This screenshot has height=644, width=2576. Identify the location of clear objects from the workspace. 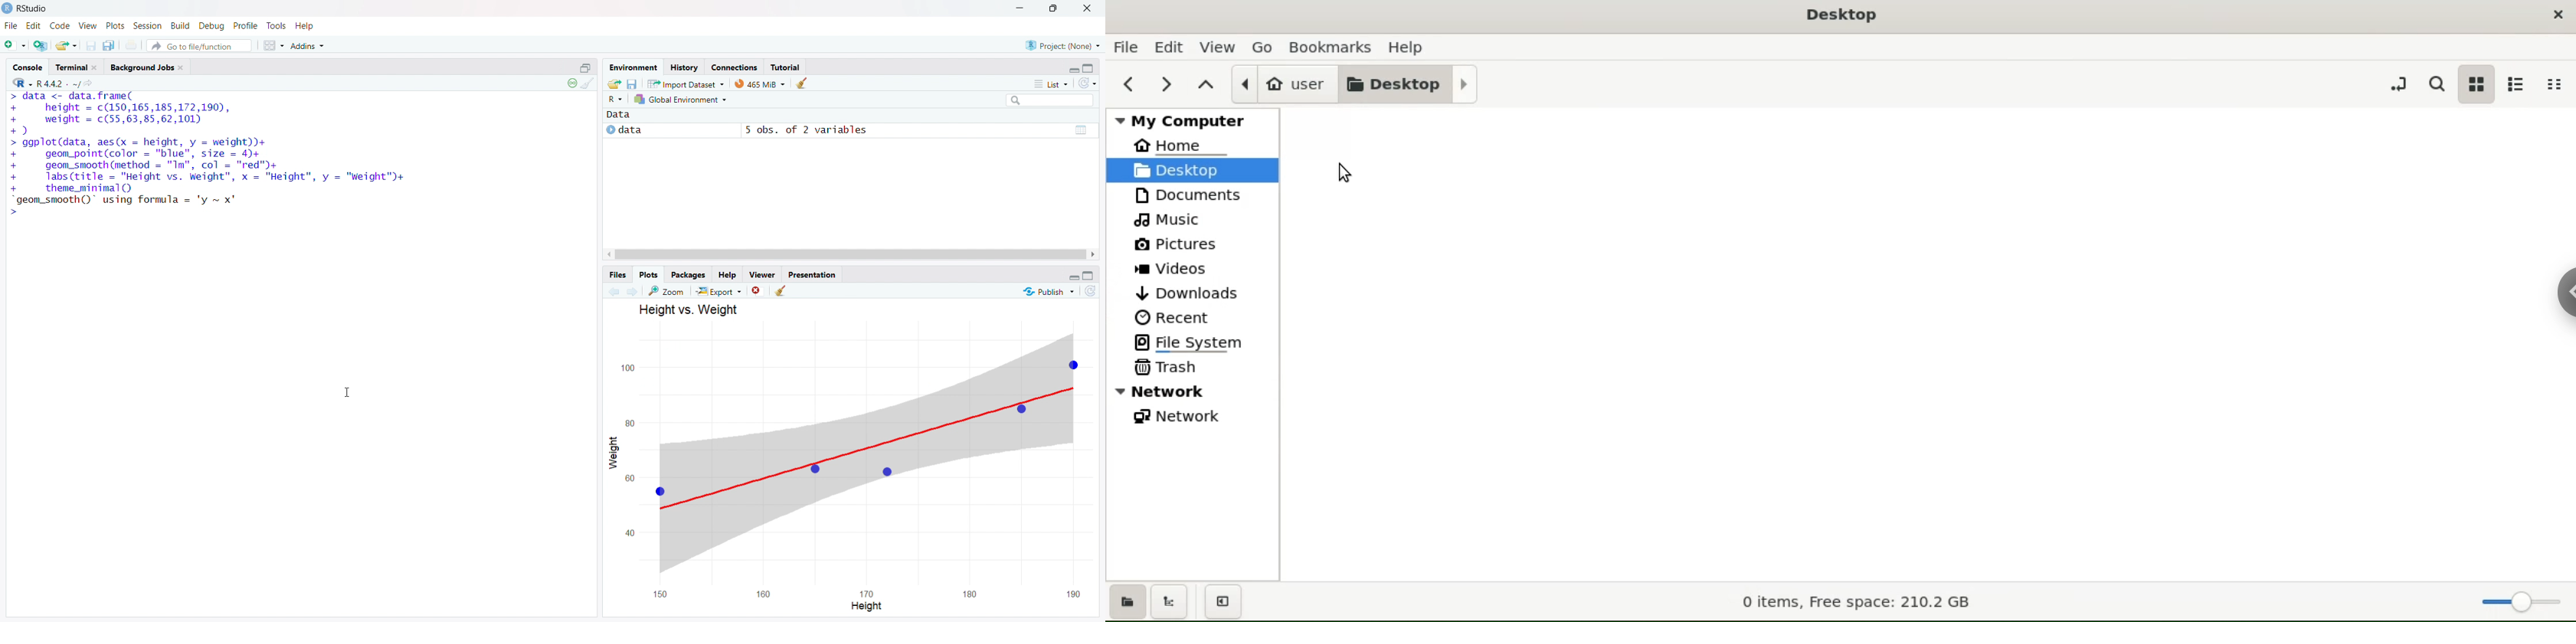
(801, 83).